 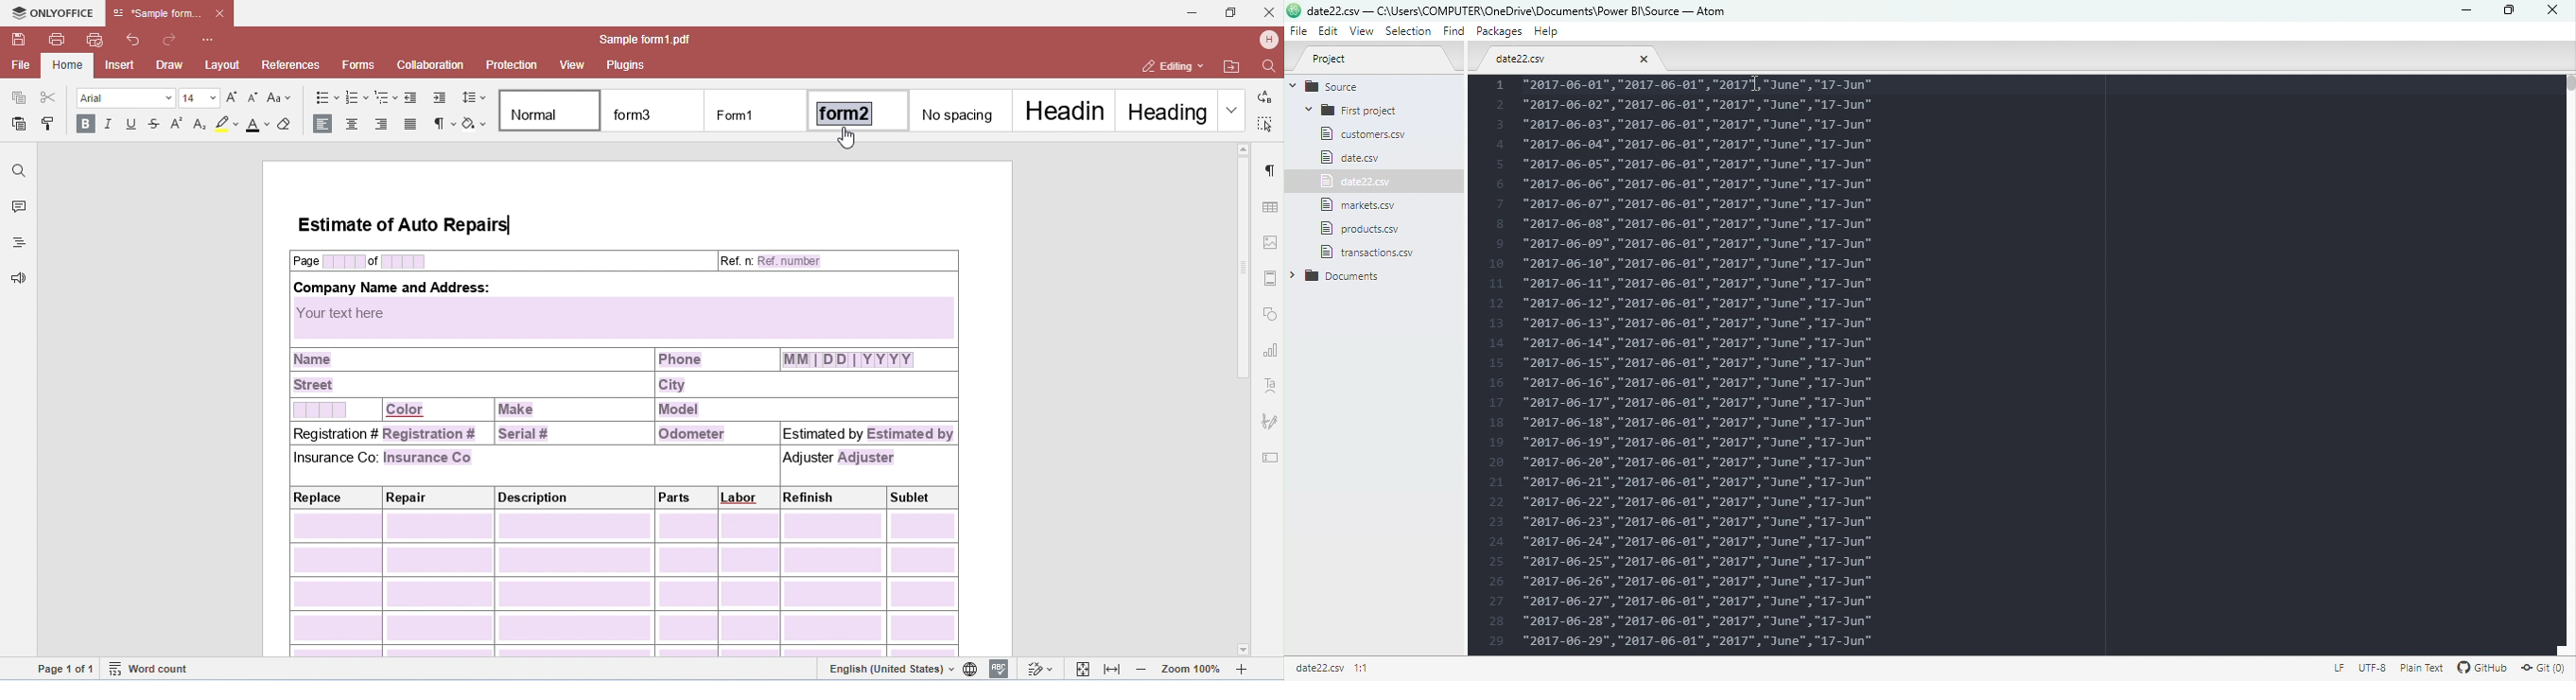 What do you see at coordinates (1568, 58) in the screenshot?
I see `file` at bounding box center [1568, 58].